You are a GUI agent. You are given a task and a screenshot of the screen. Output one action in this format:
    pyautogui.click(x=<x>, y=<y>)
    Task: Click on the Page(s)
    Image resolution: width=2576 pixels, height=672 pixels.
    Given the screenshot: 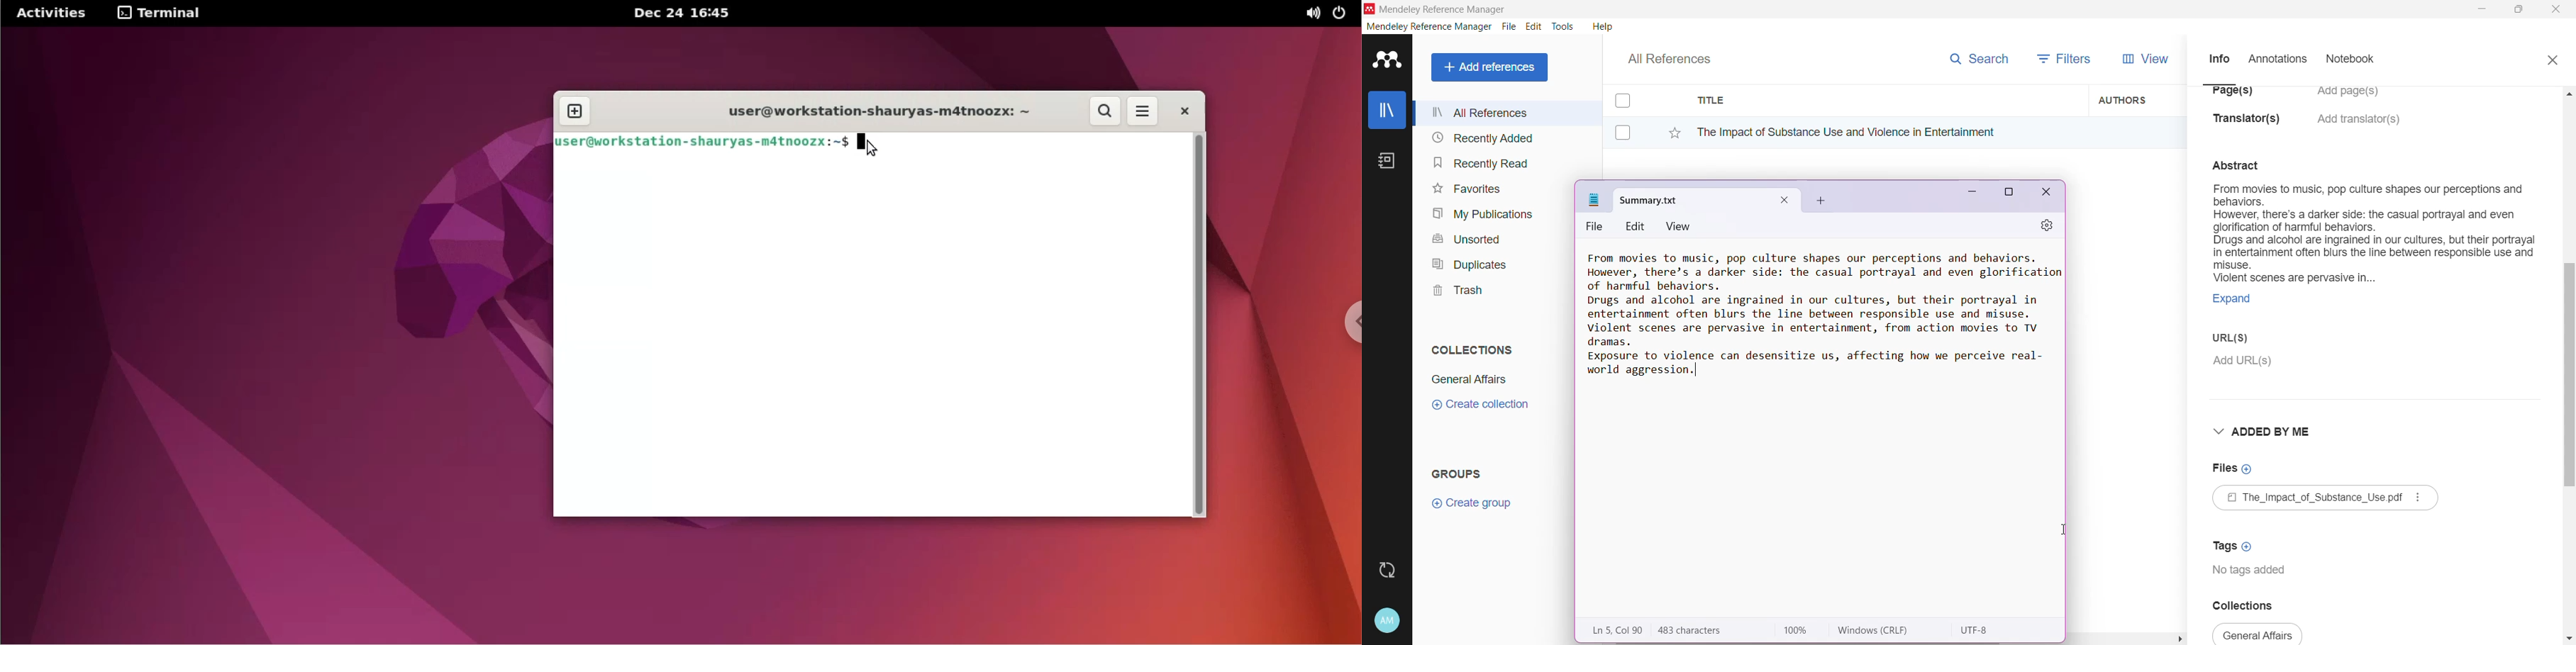 What is the action you would take?
    pyautogui.click(x=2231, y=95)
    